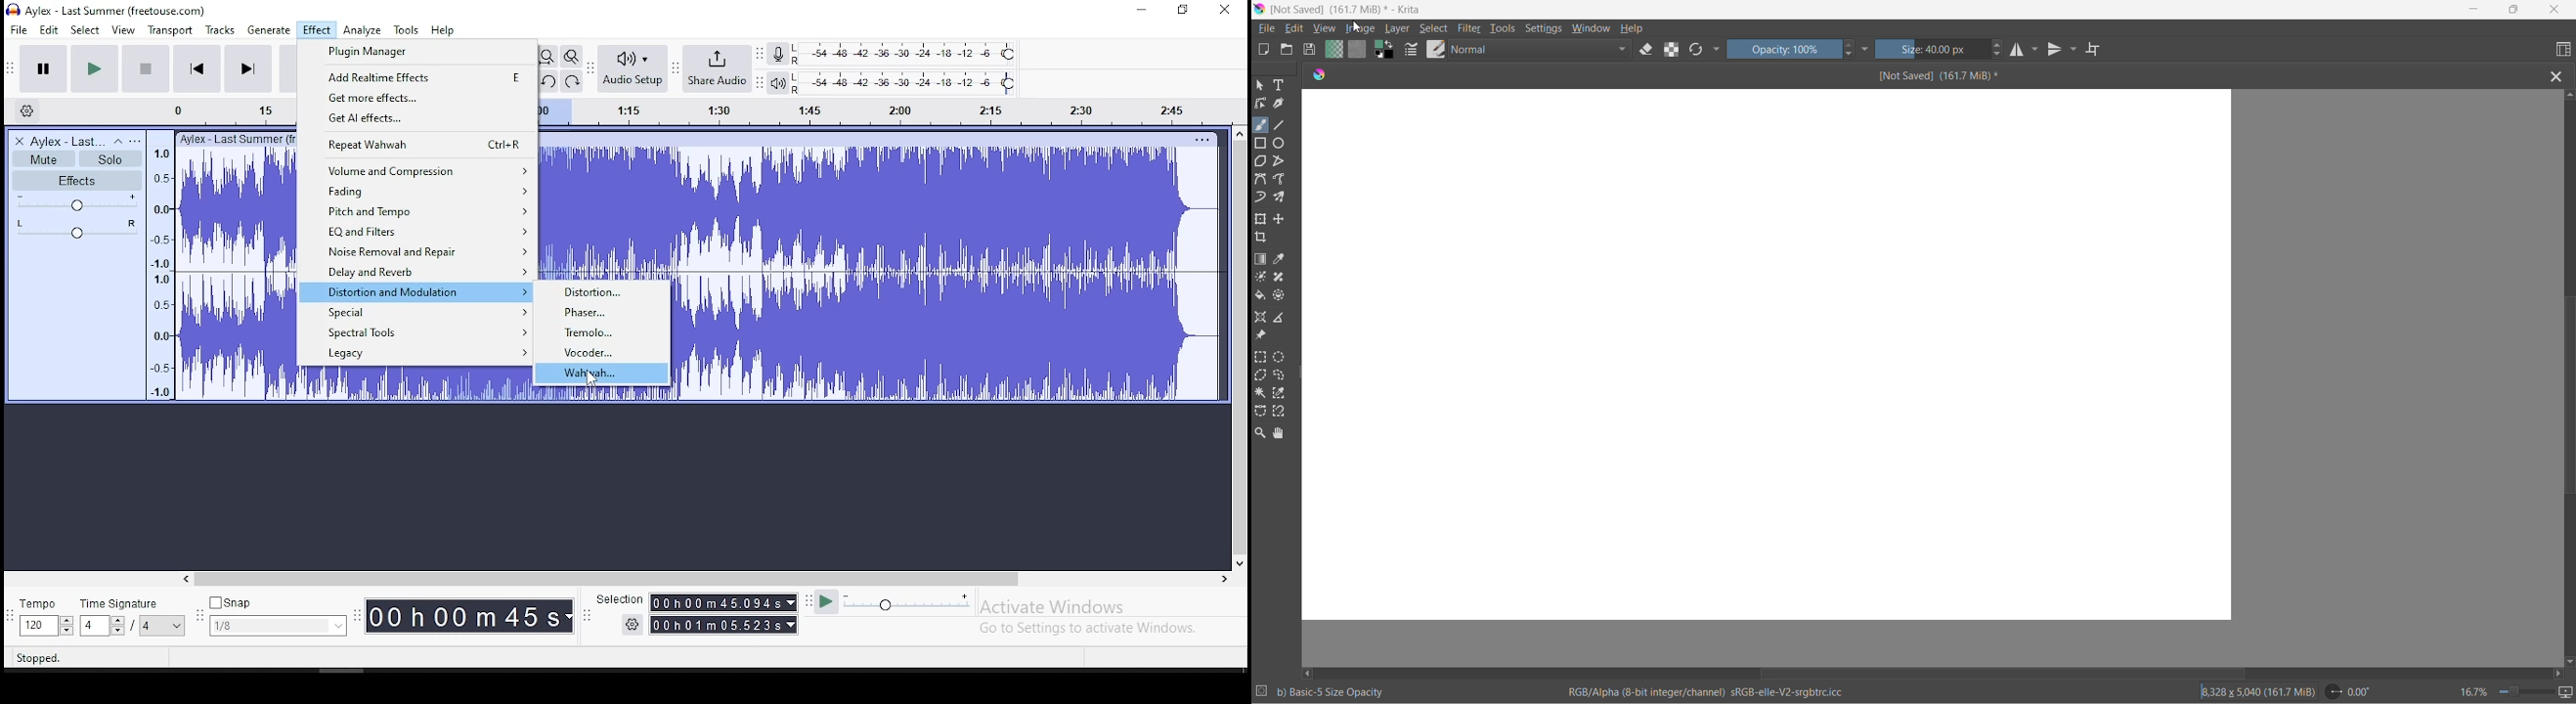 The image size is (2576, 728). What do you see at coordinates (1310, 51) in the screenshot?
I see `save` at bounding box center [1310, 51].